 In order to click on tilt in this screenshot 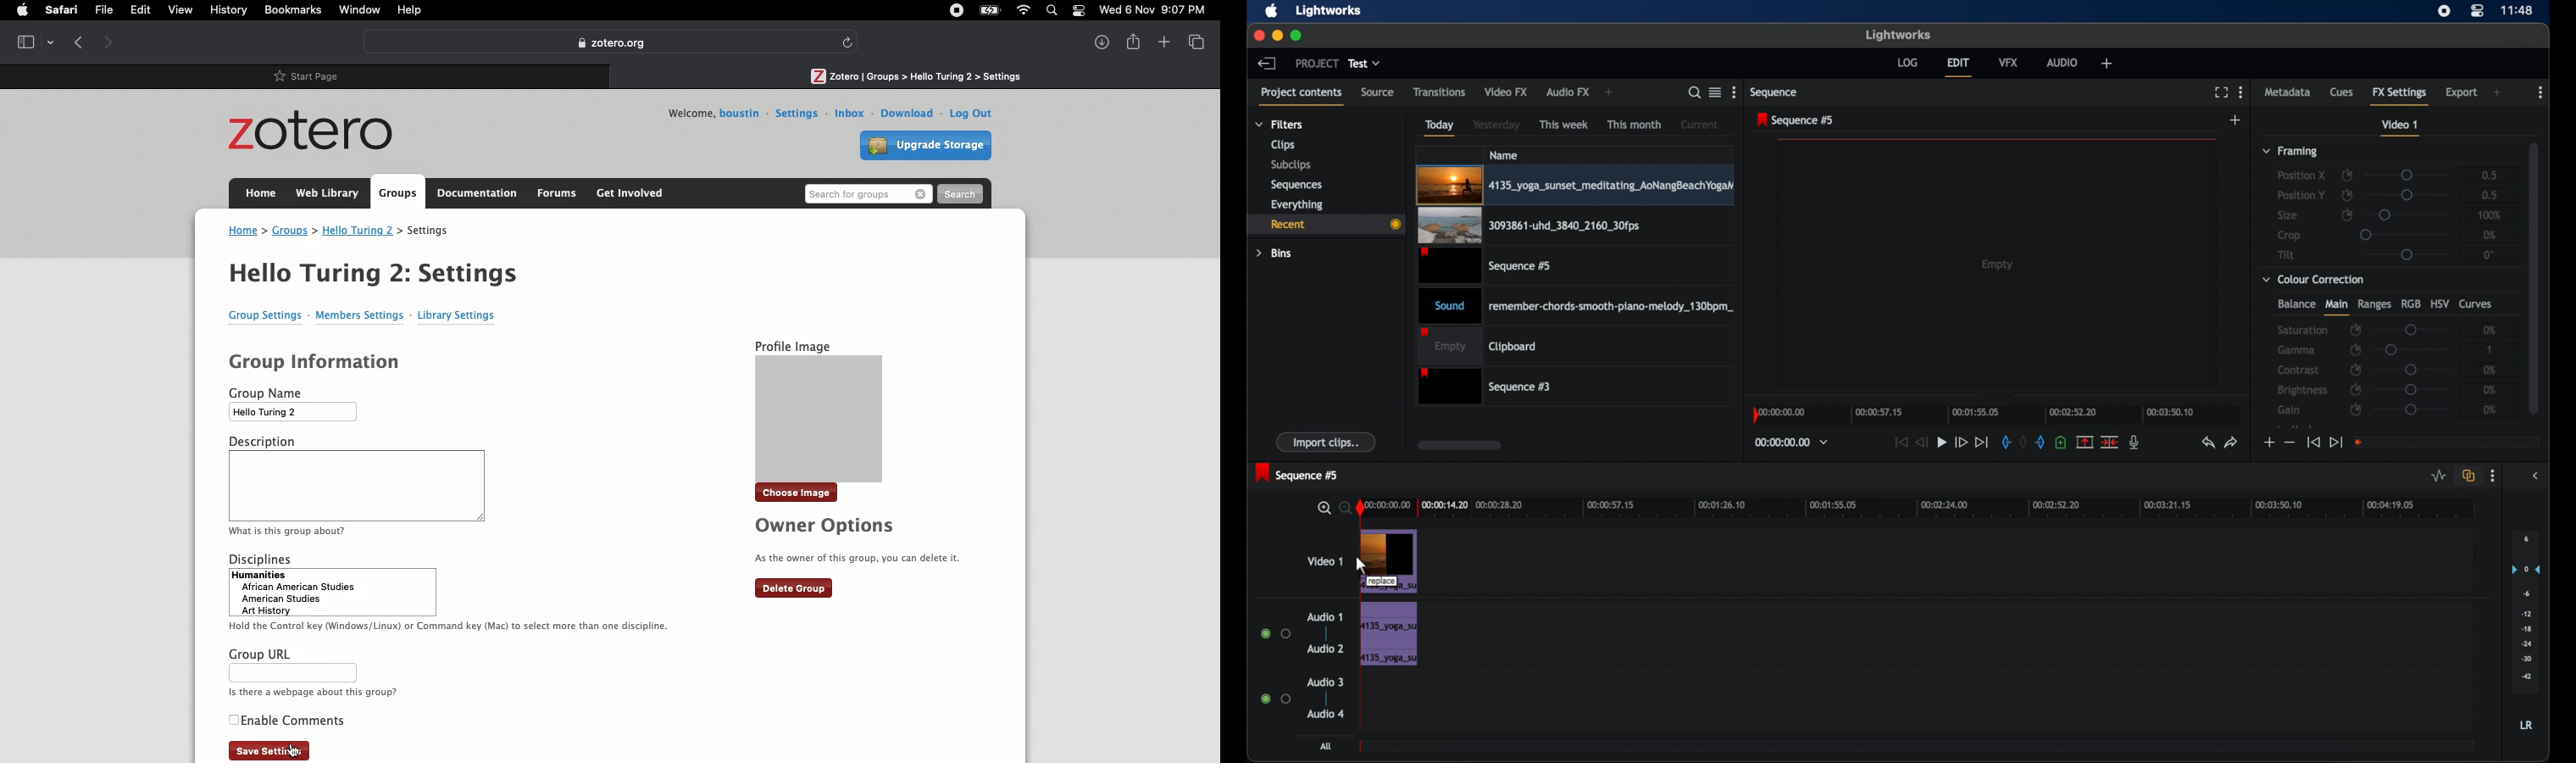, I will do `click(2286, 255)`.